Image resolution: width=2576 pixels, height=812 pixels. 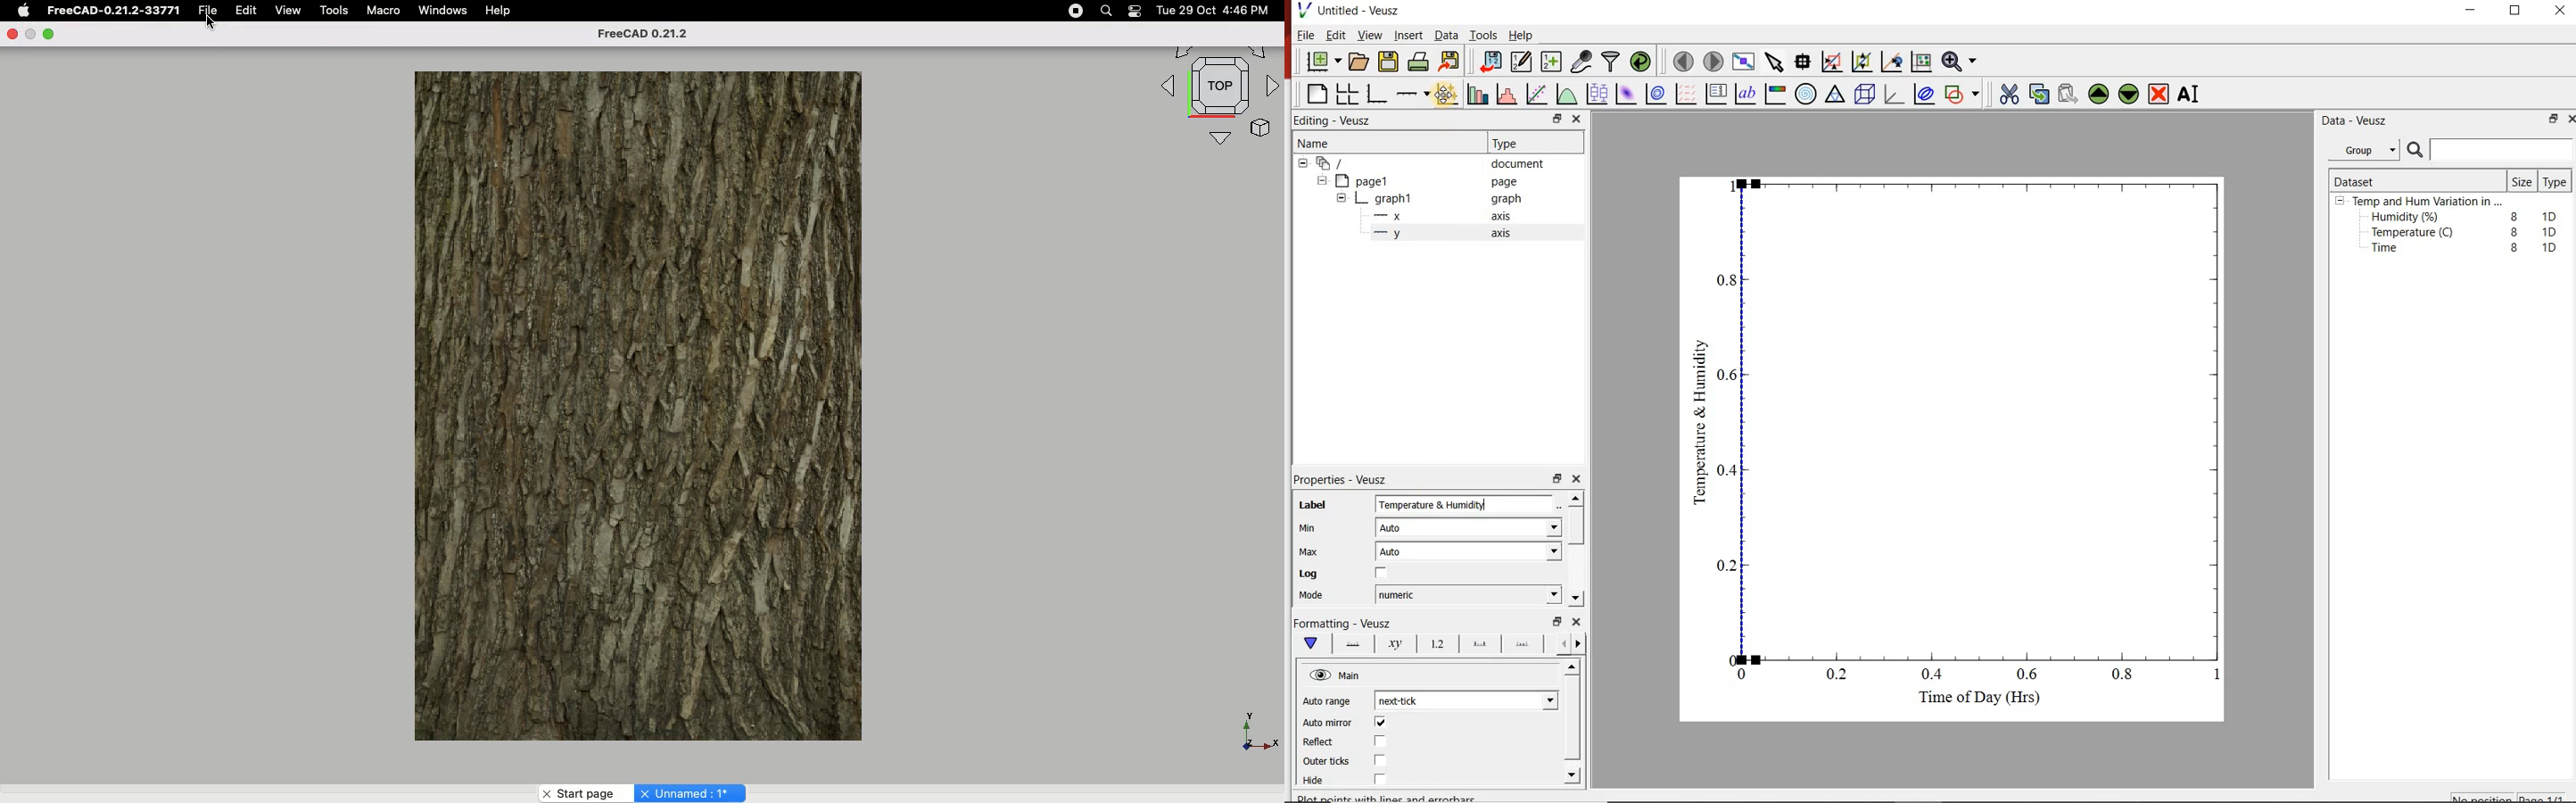 I want to click on Minimize, so click(x=49, y=35).